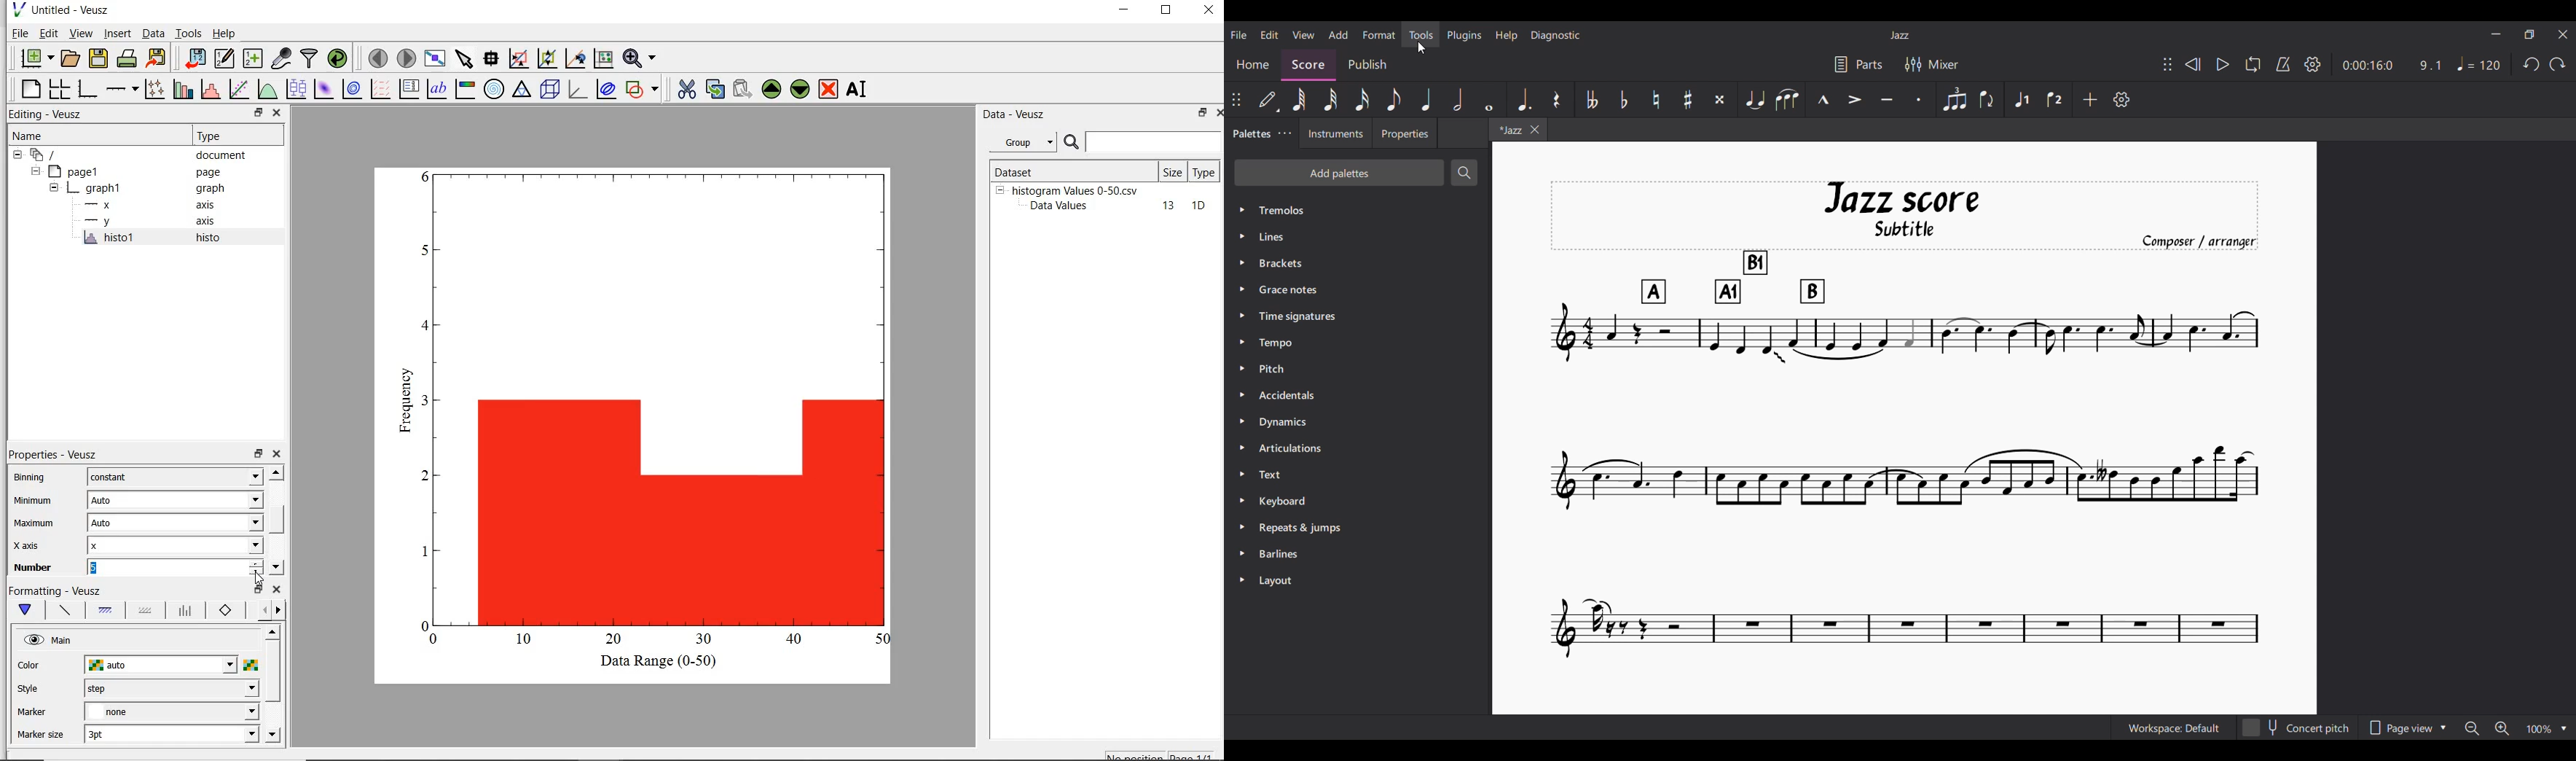 The height and width of the screenshot is (784, 2576). Describe the element at coordinates (1249, 134) in the screenshot. I see `Palettes` at that location.